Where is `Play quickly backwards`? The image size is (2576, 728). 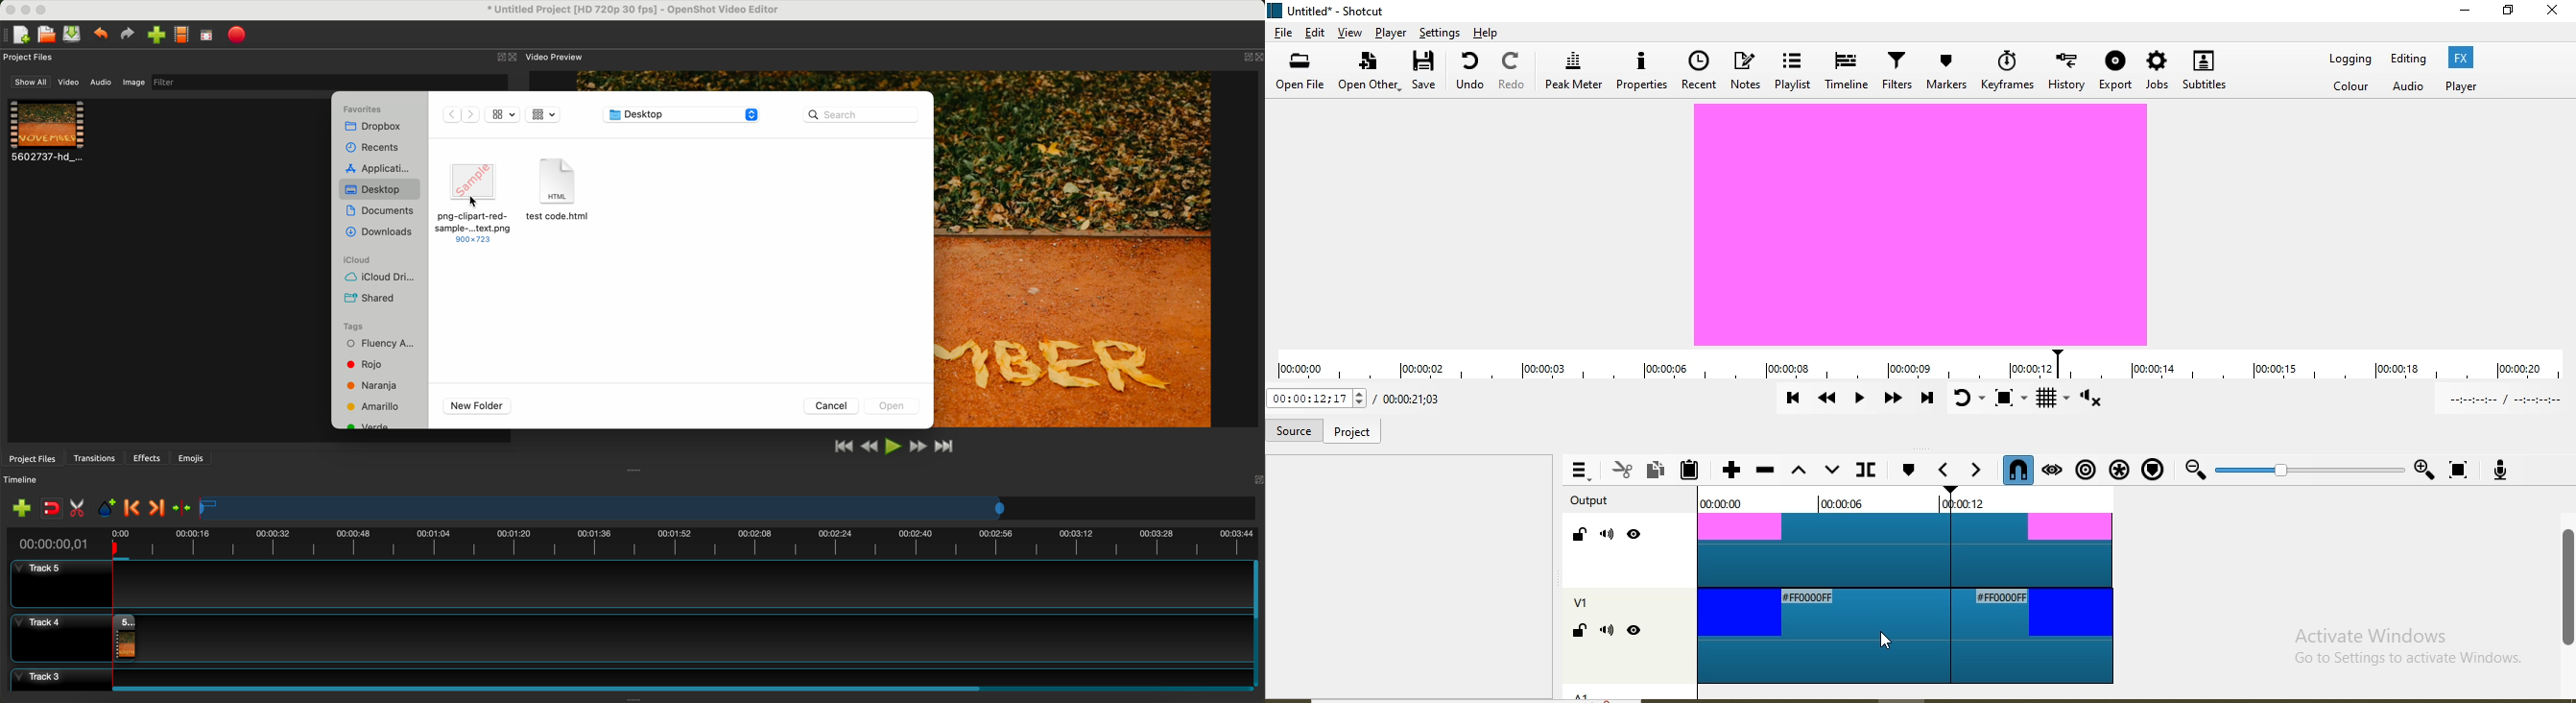 Play quickly backwards is located at coordinates (1824, 398).